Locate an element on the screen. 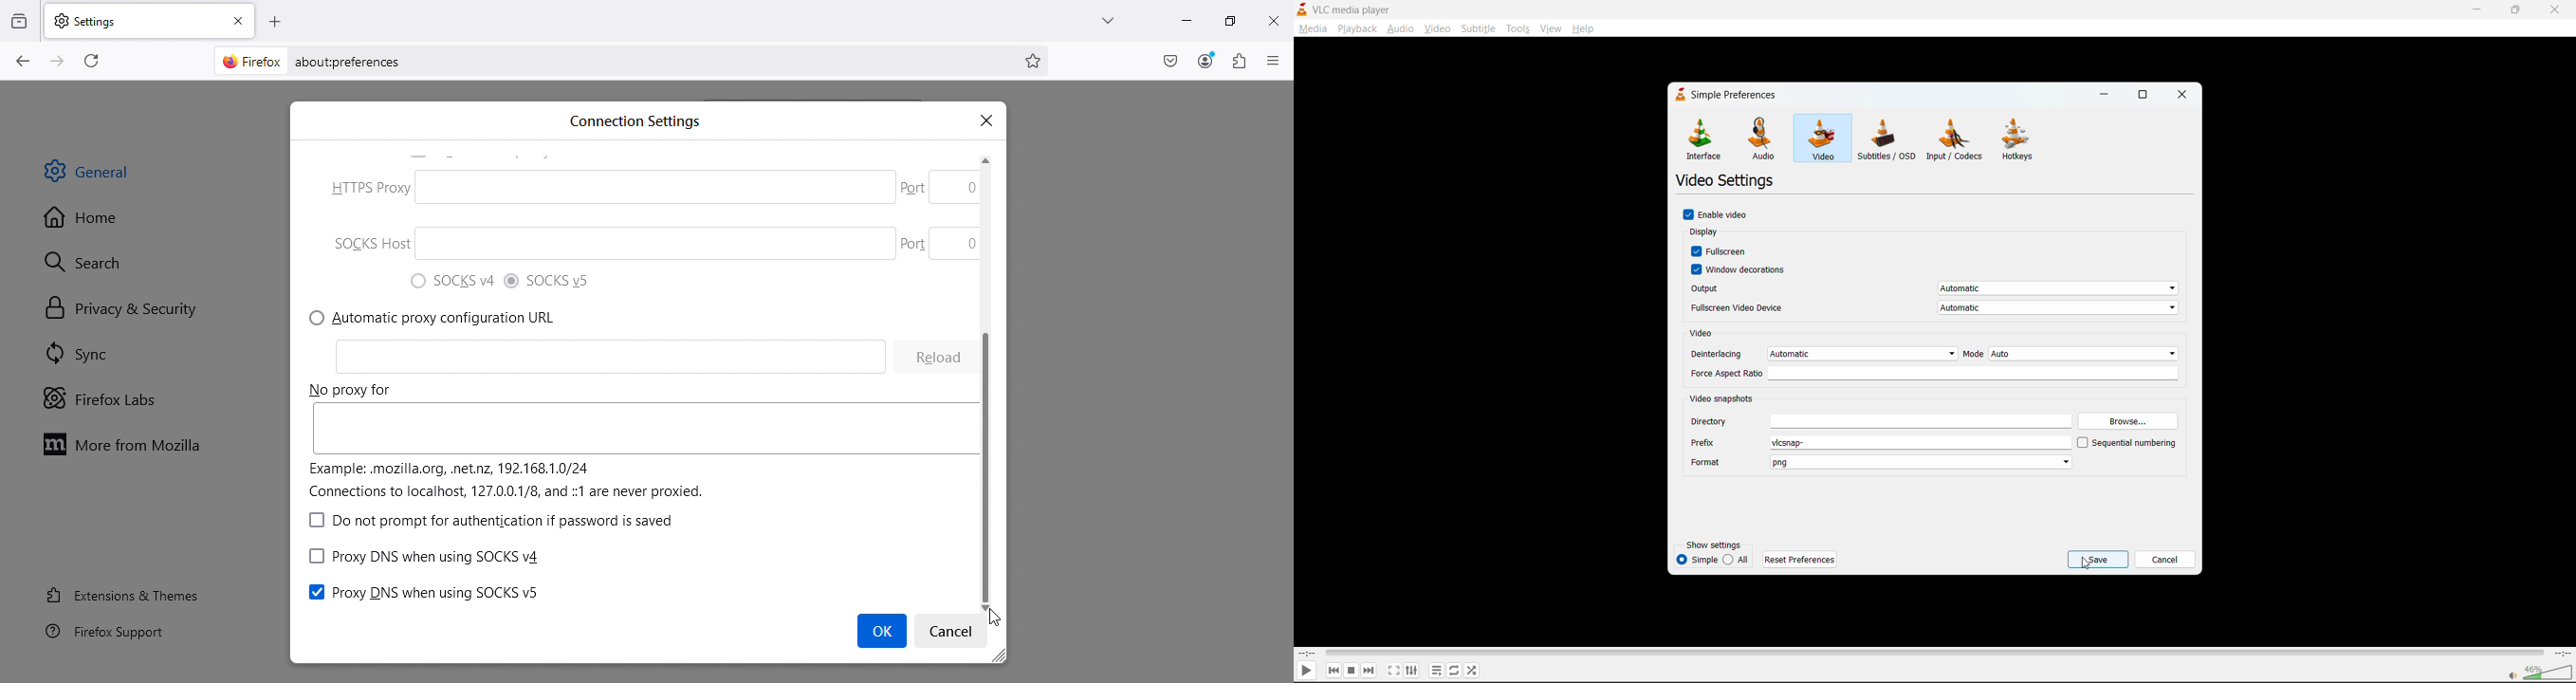 The image size is (2576, 700). close is located at coordinates (2560, 9).